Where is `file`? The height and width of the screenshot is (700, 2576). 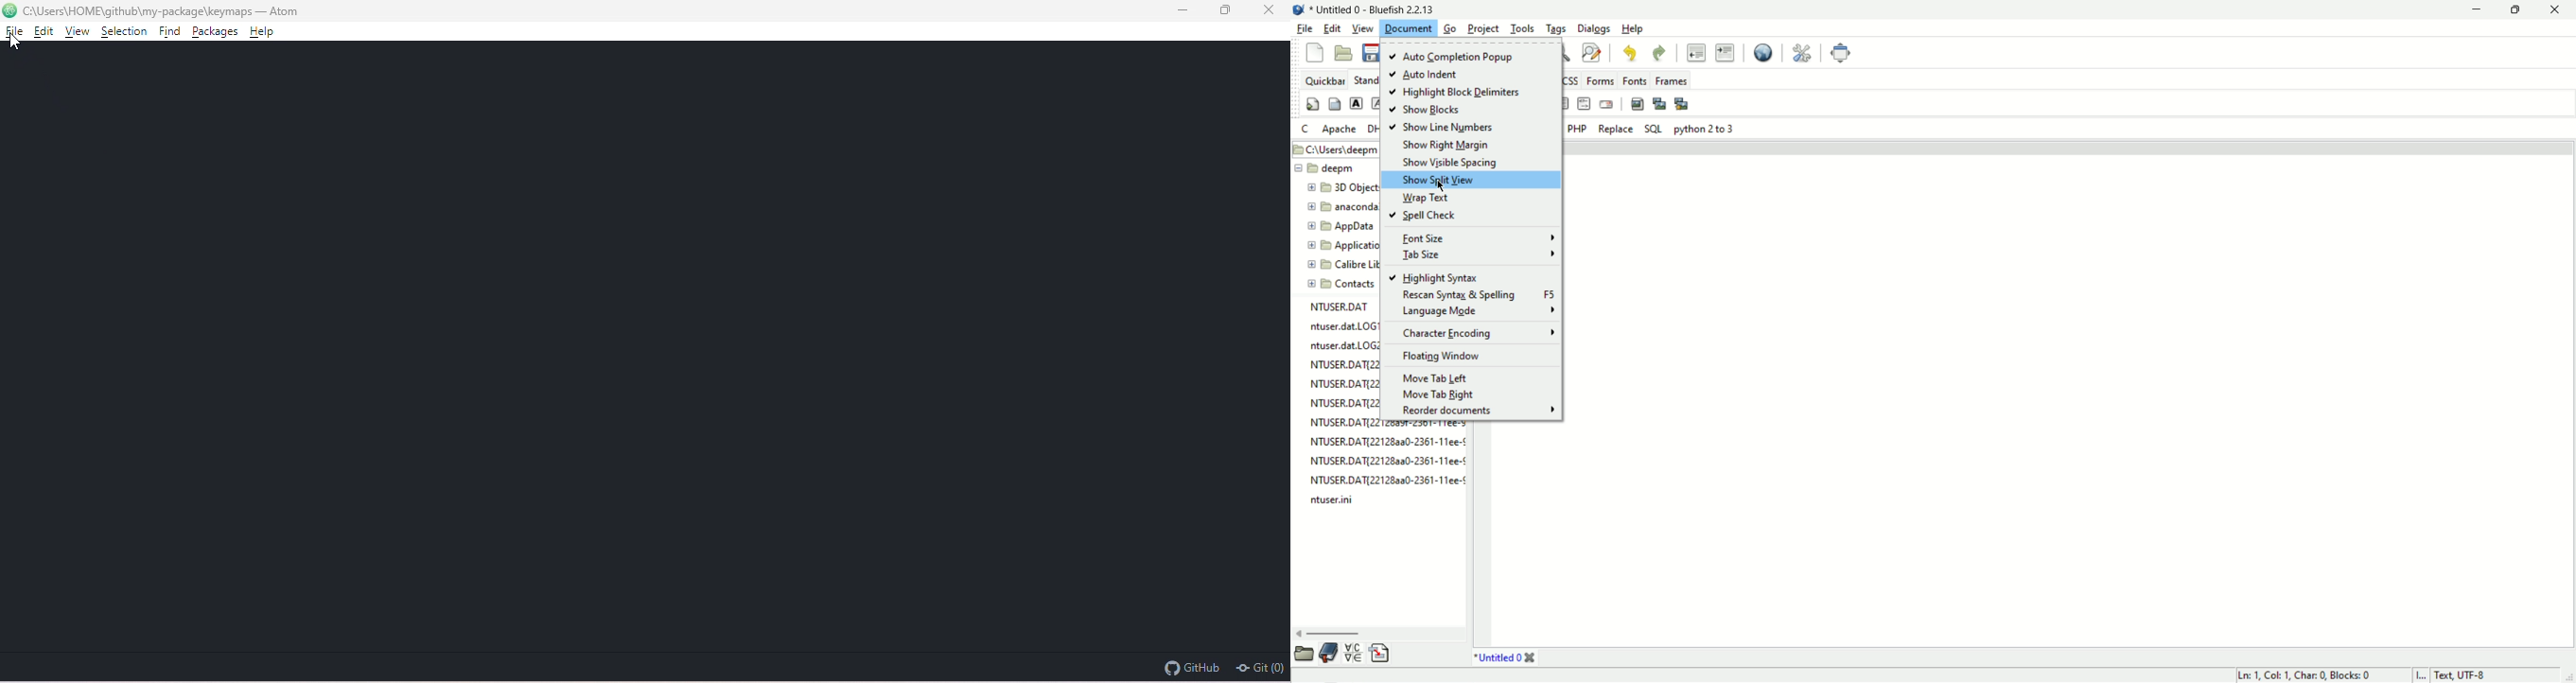 file is located at coordinates (13, 31).